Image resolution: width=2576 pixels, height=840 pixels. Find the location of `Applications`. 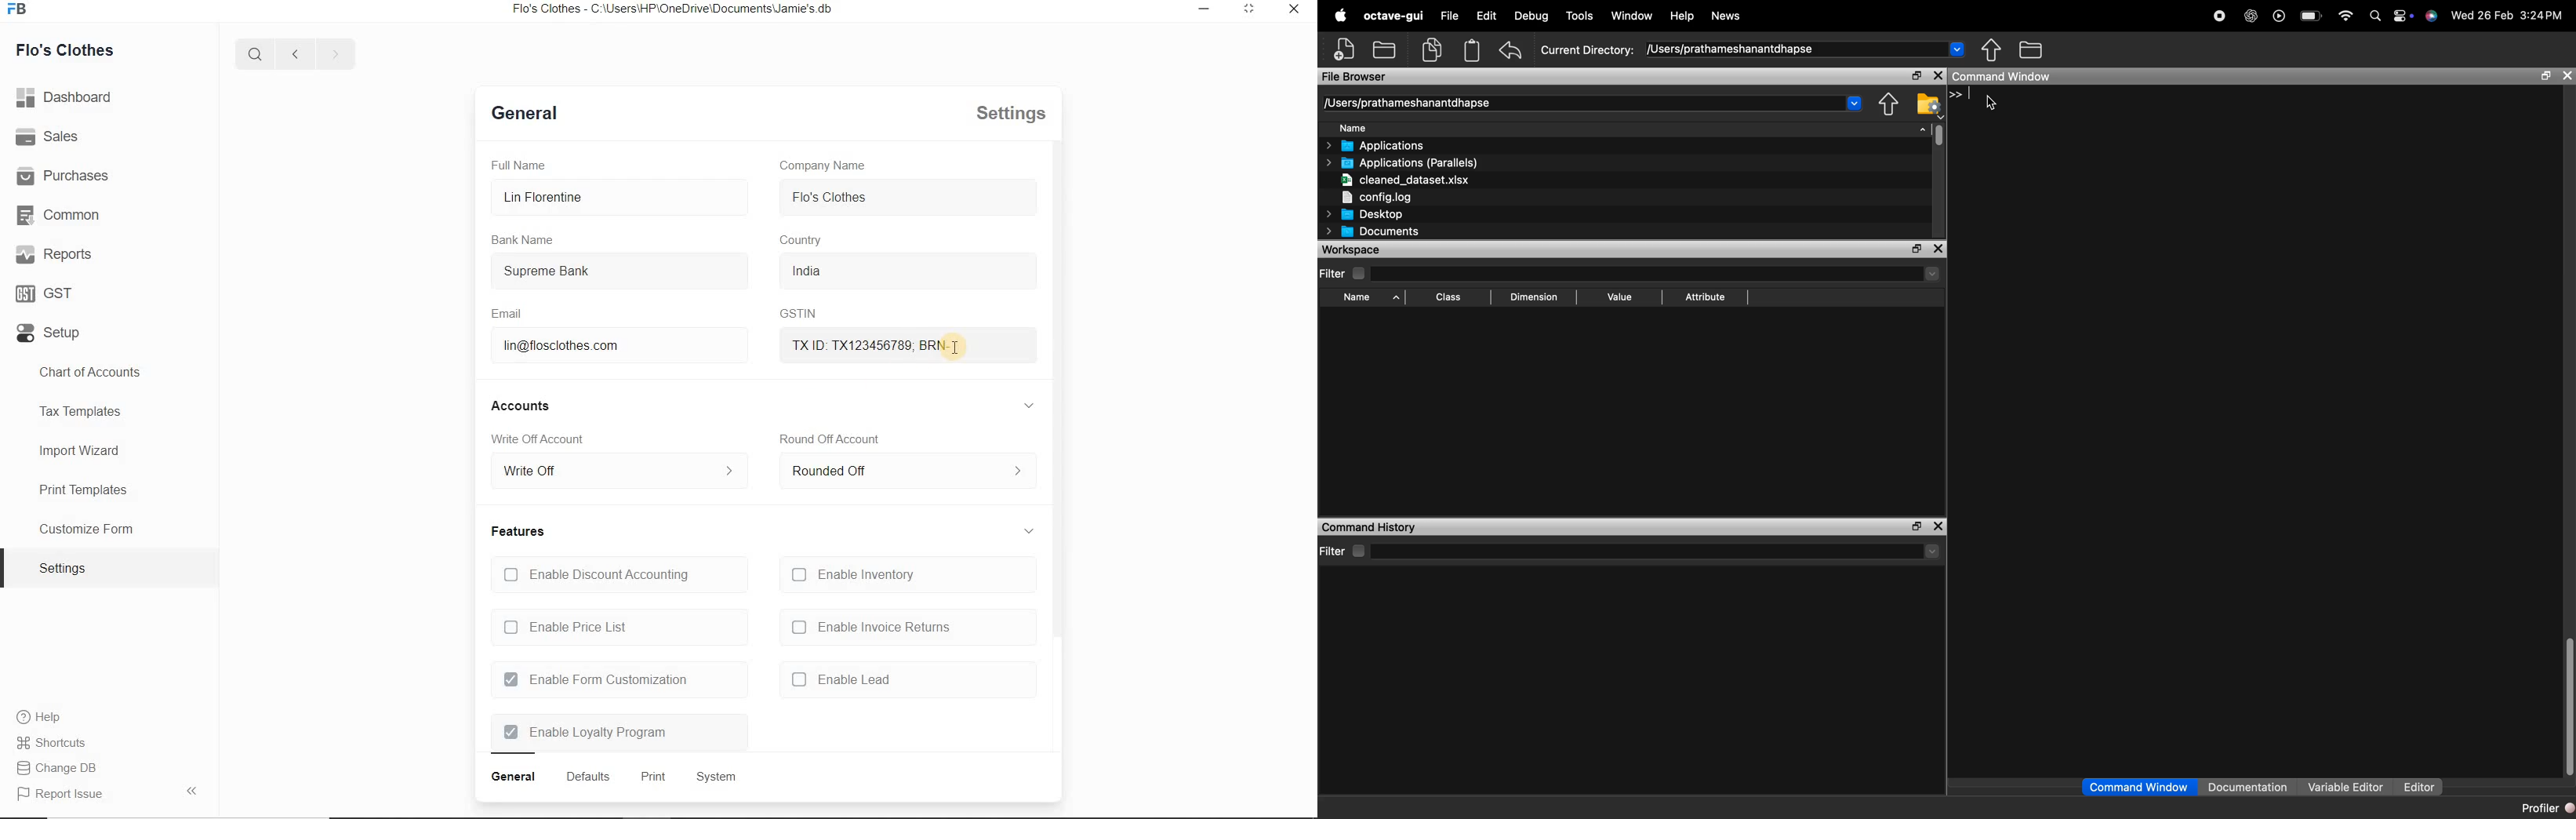

Applications is located at coordinates (1382, 146).